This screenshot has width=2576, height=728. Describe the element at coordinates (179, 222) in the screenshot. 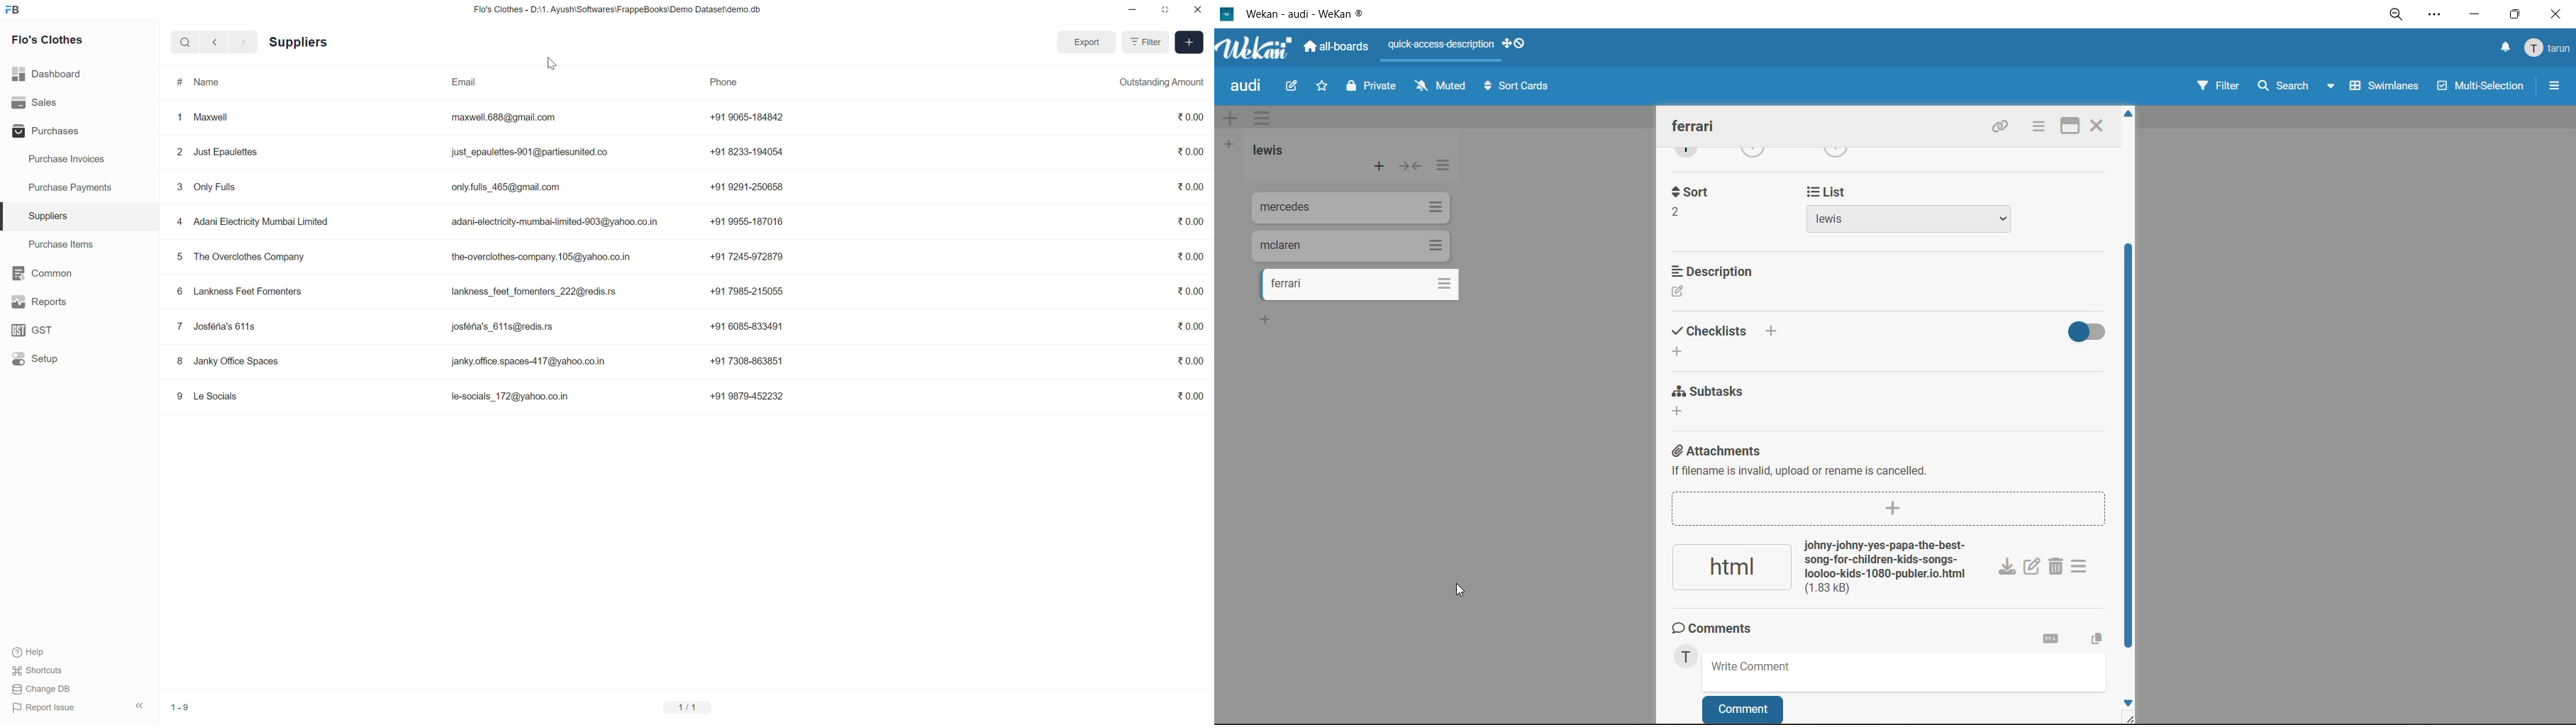

I see `4` at that location.